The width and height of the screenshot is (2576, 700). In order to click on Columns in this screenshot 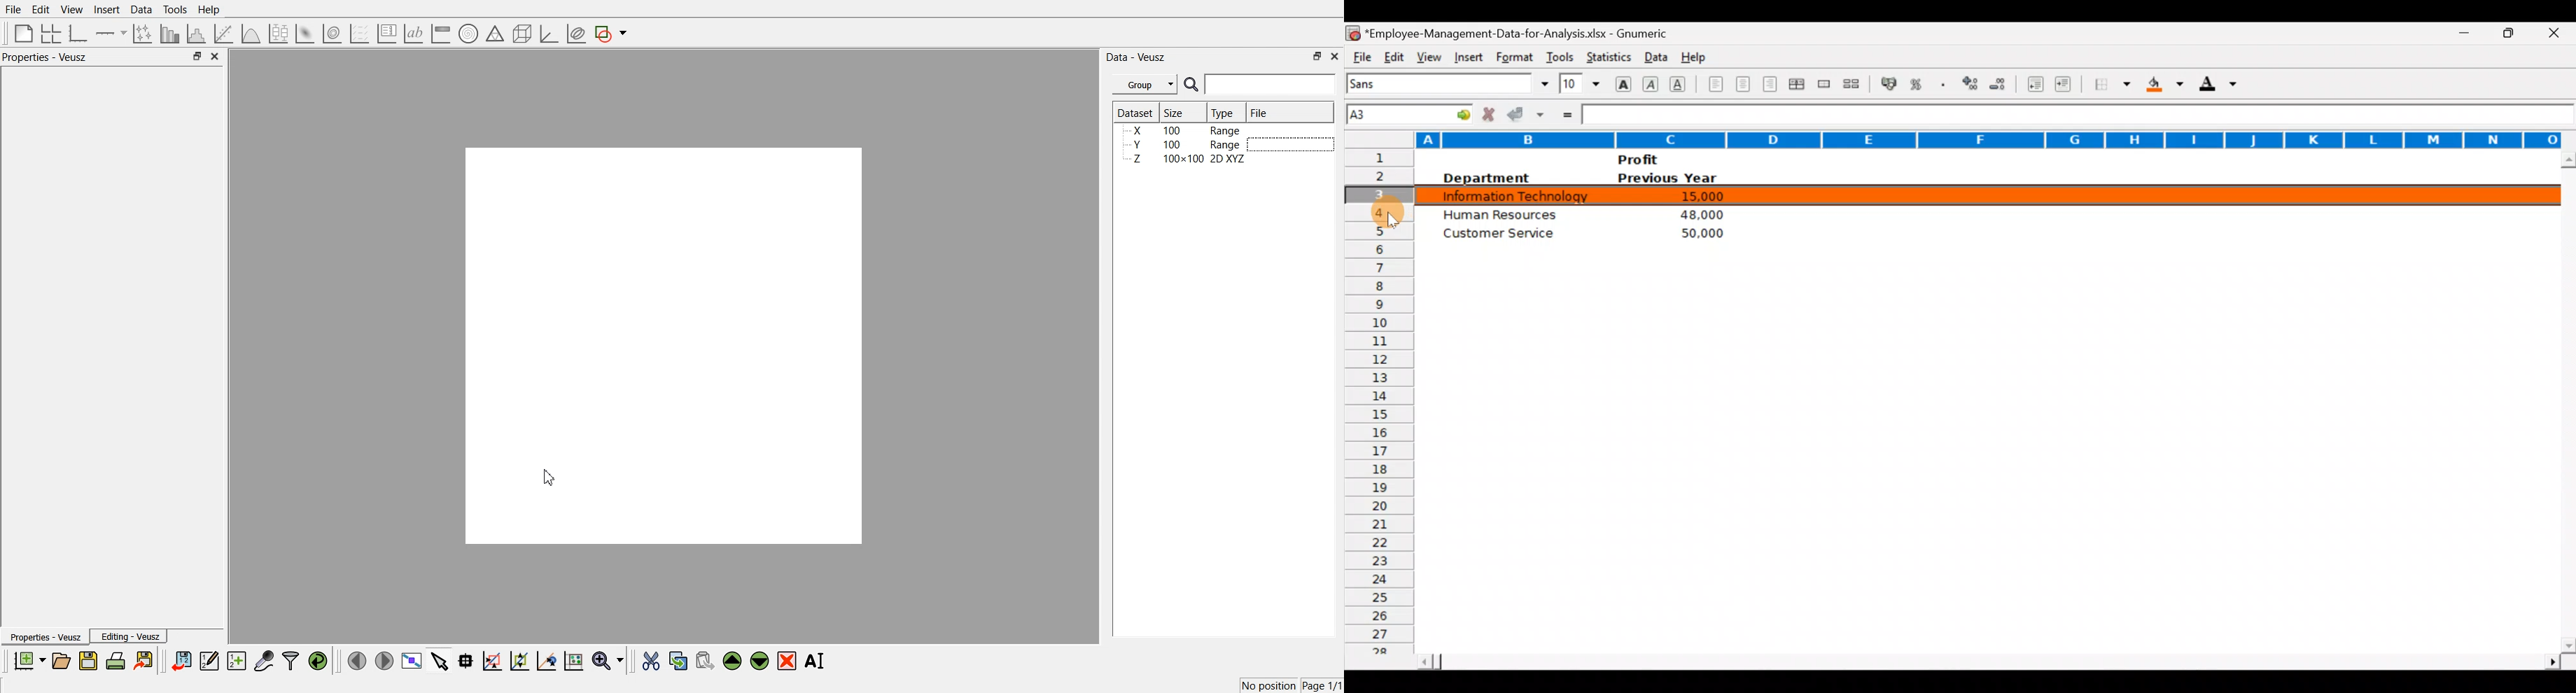, I will do `click(1957, 136)`.